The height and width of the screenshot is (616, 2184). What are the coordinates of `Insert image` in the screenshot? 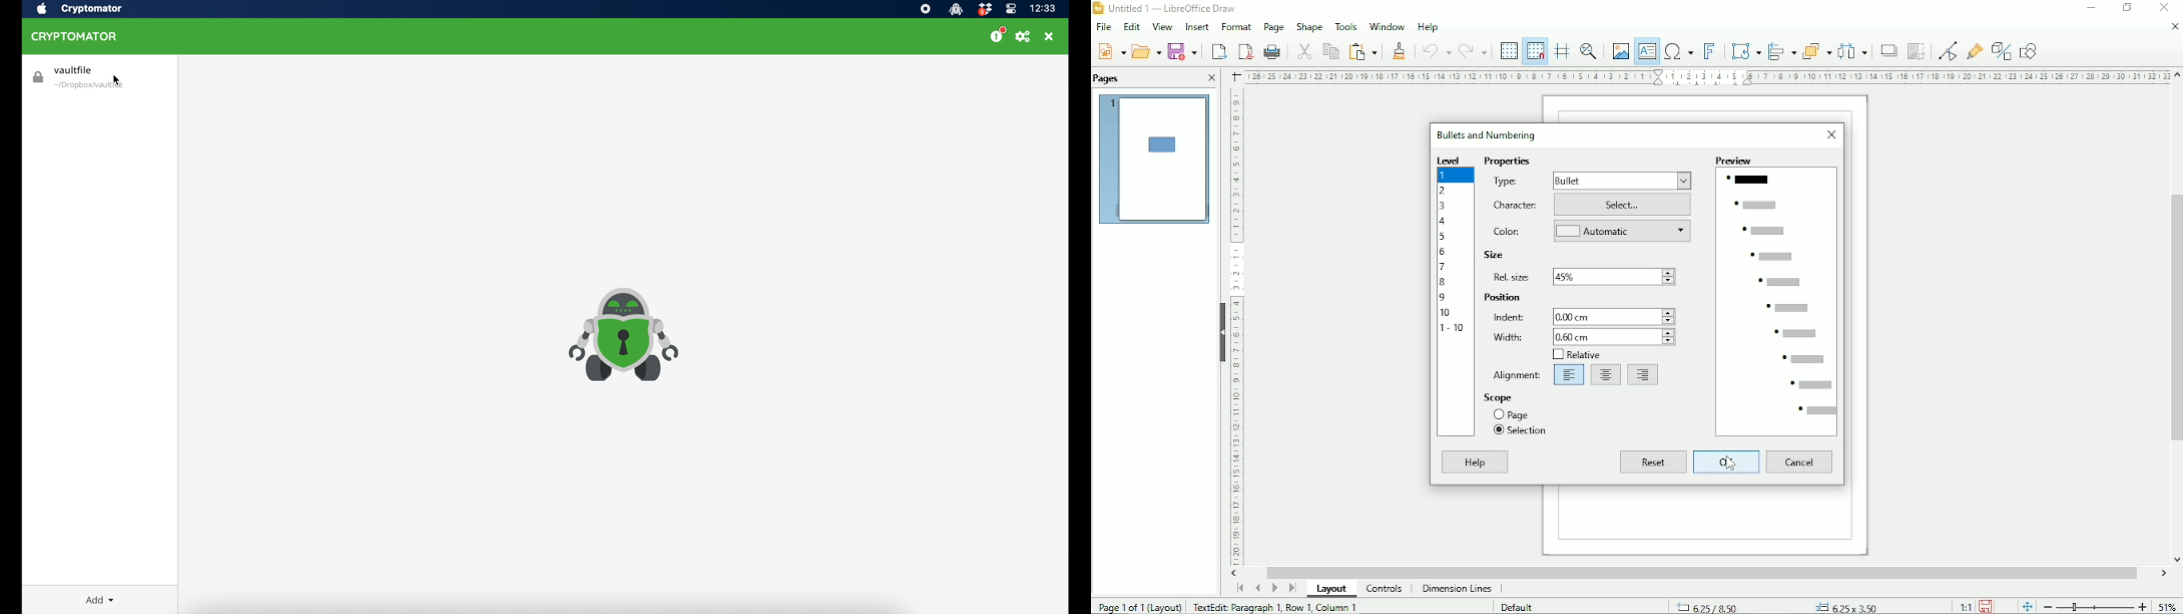 It's located at (1619, 49).